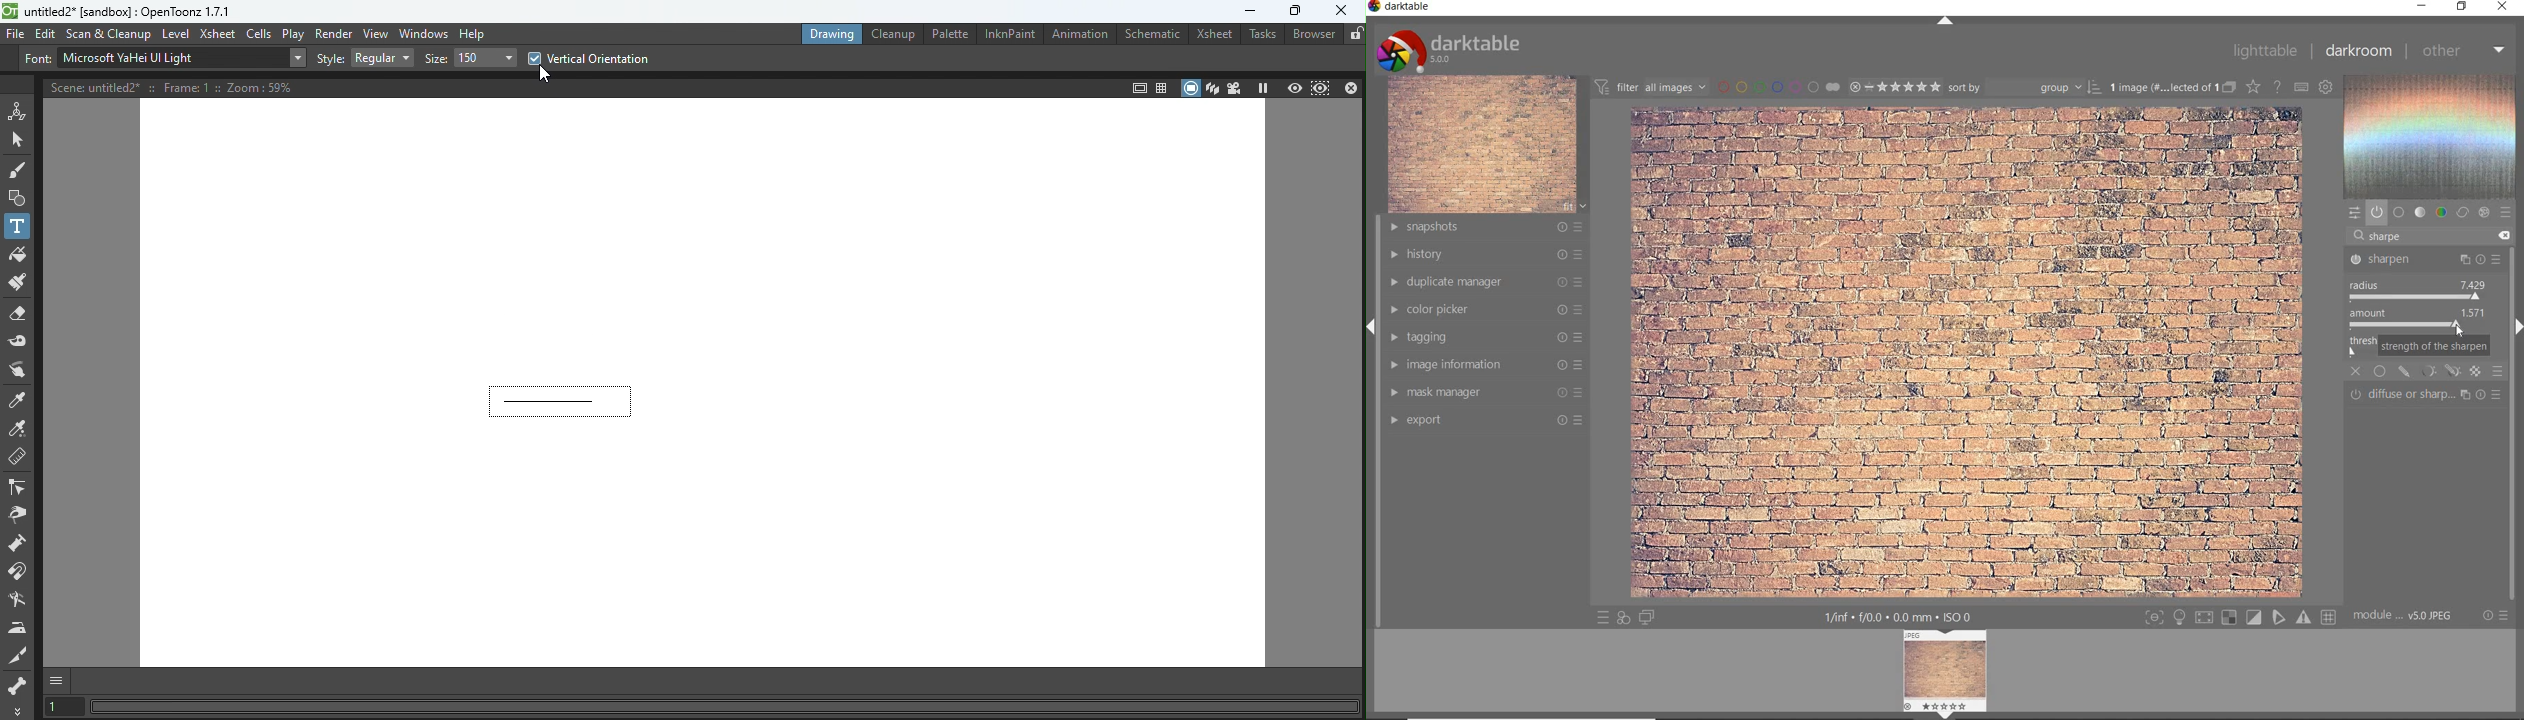 This screenshot has height=728, width=2548. I want to click on Vertical orientation, so click(587, 58).